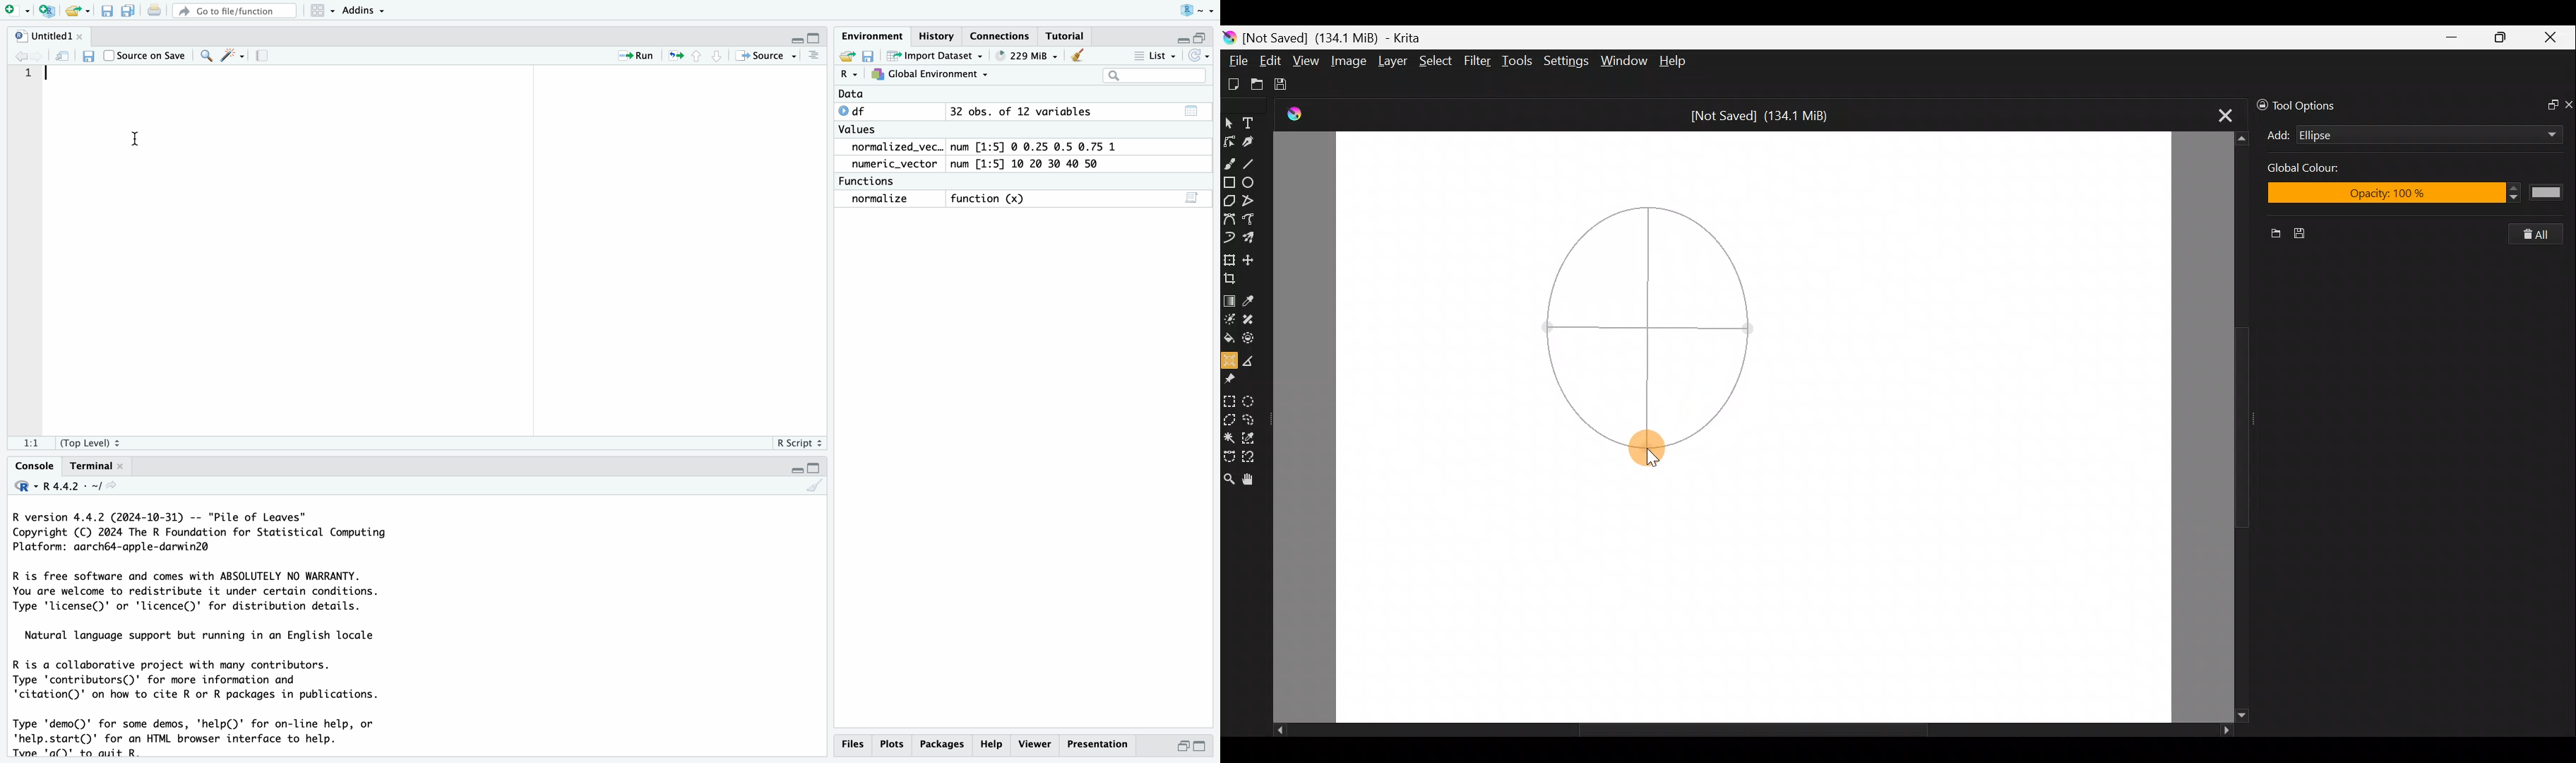  What do you see at coordinates (1248, 479) in the screenshot?
I see `Pan tool` at bounding box center [1248, 479].